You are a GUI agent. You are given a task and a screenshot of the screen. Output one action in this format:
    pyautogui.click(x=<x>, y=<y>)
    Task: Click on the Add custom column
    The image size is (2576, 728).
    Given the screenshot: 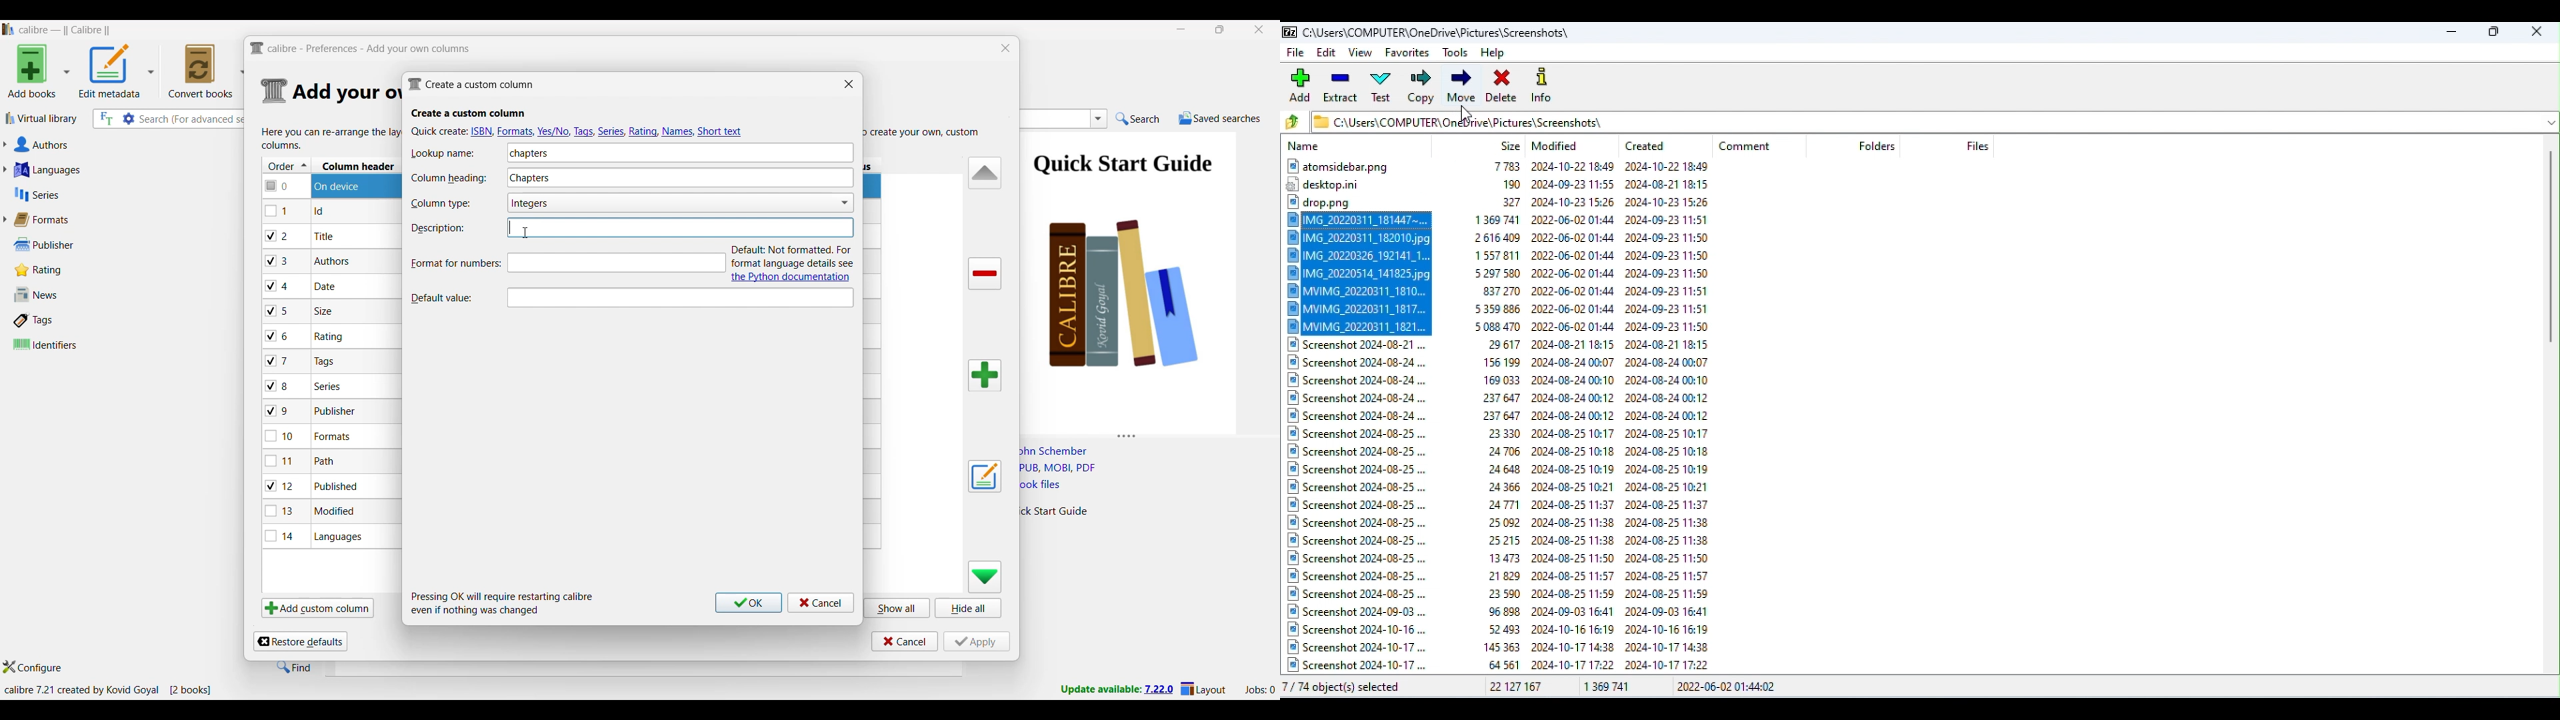 What is the action you would take?
    pyautogui.click(x=317, y=607)
    